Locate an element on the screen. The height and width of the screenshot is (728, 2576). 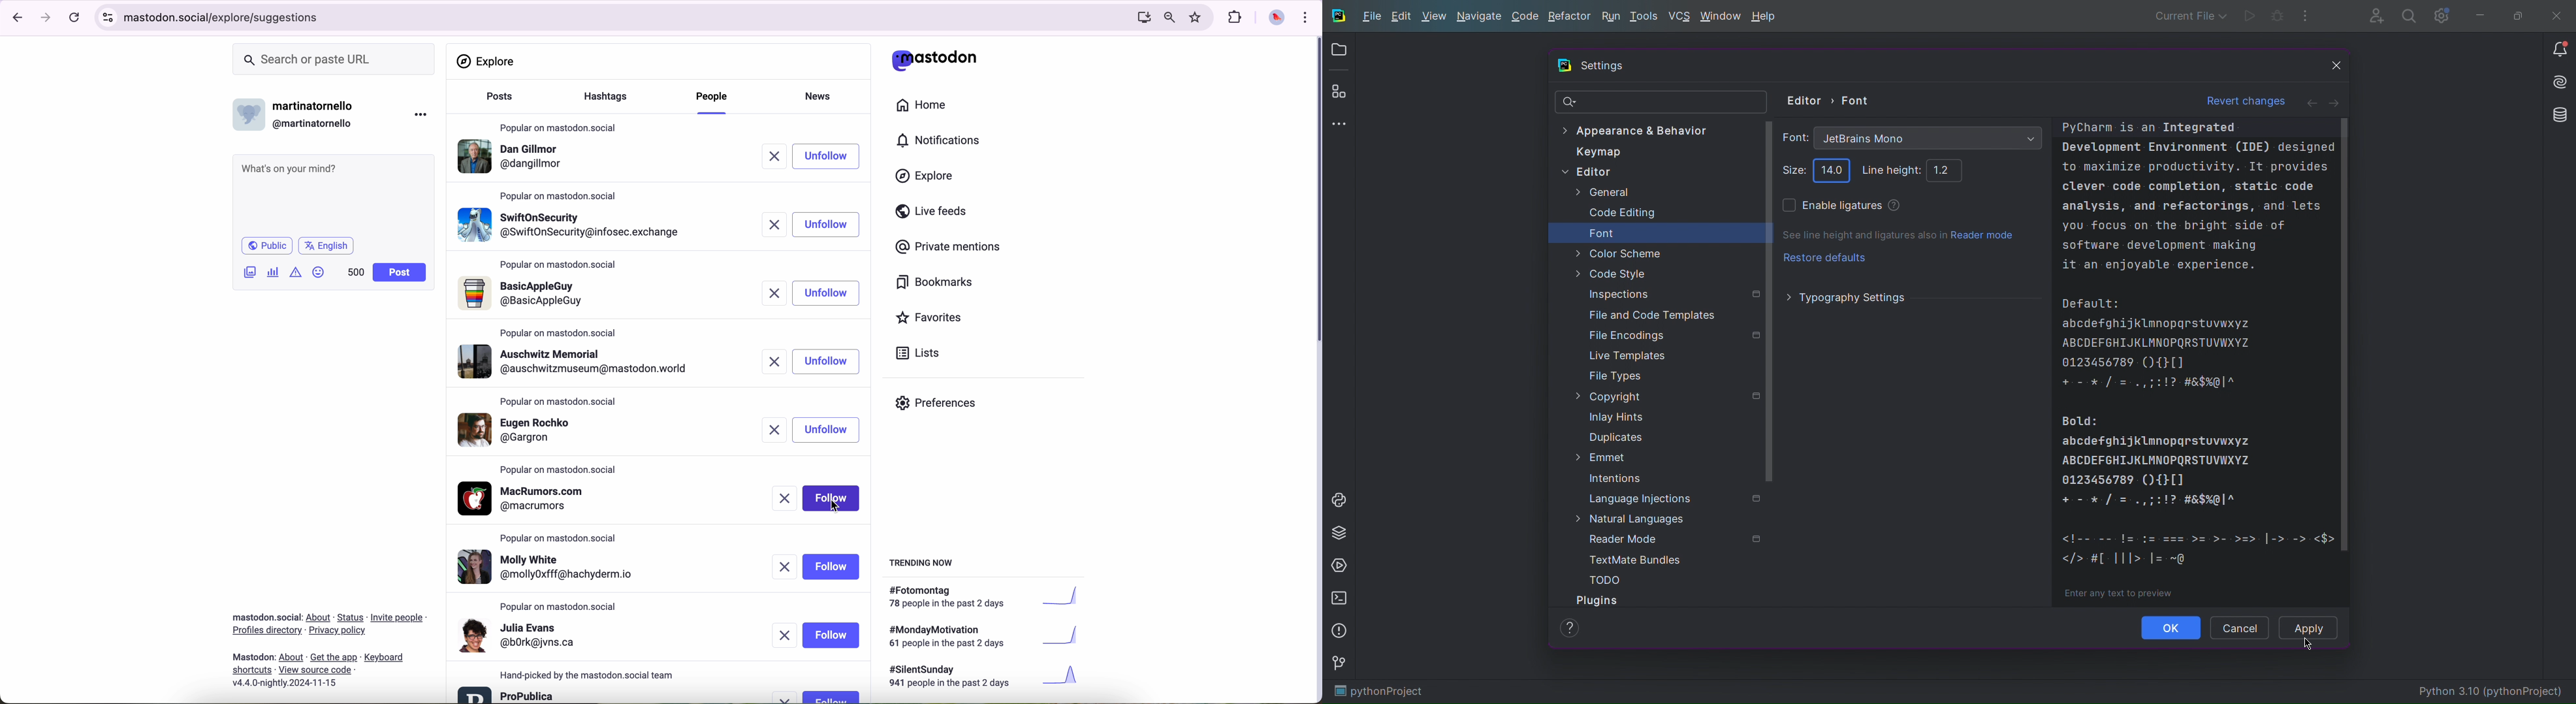
click on people is located at coordinates (714, 102).